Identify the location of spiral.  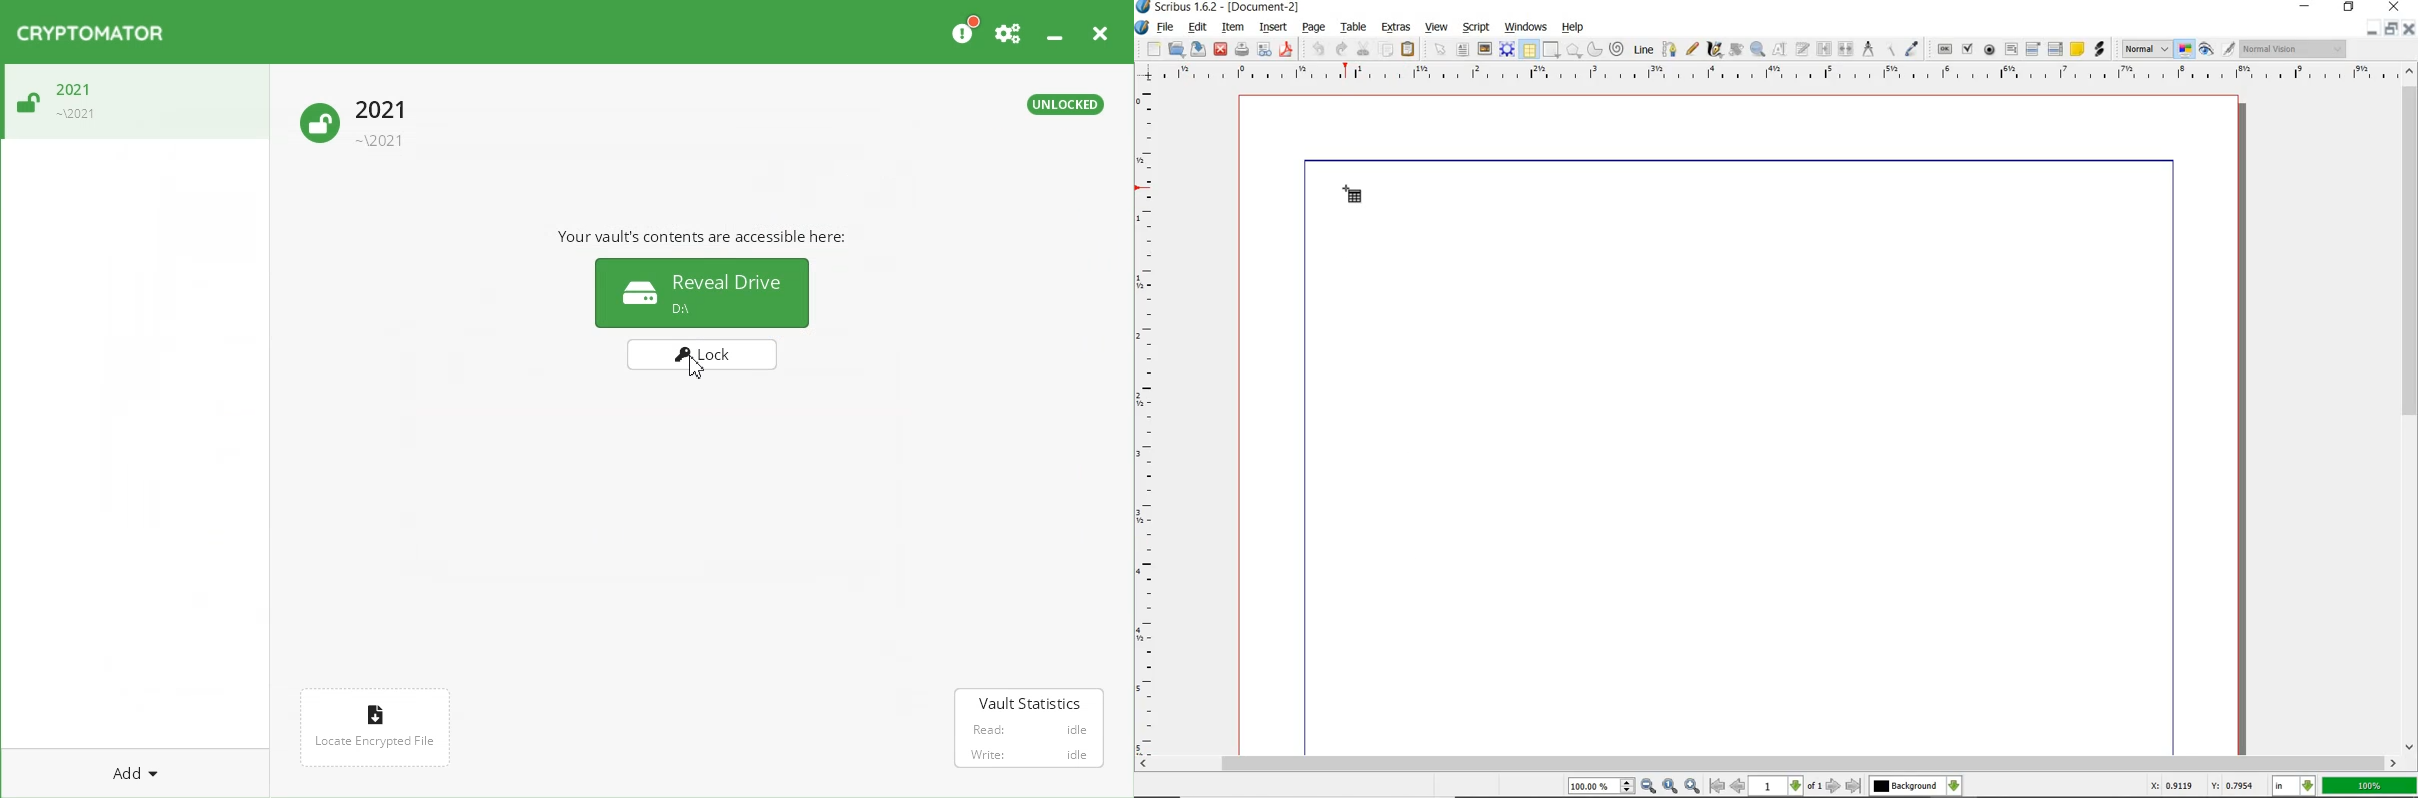
(1617, 50).